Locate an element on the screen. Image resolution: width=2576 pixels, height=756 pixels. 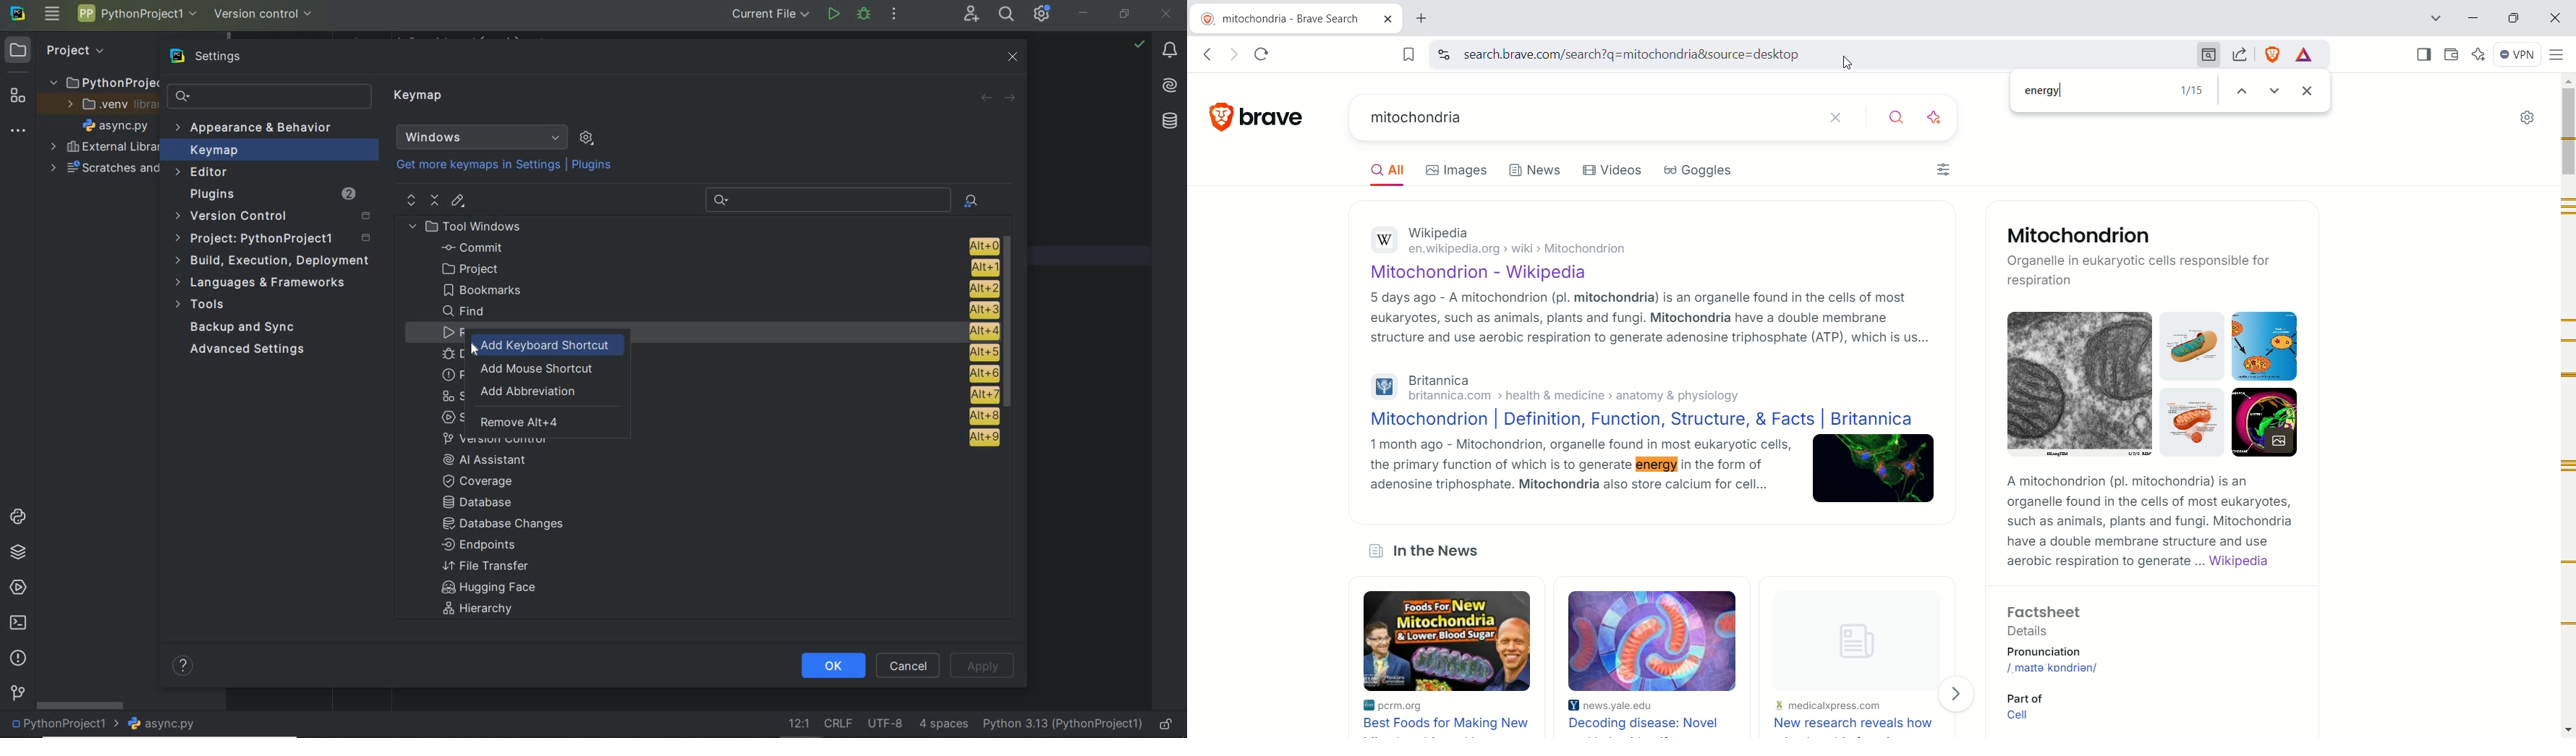
Plugins is located at coordinates (271, 194).